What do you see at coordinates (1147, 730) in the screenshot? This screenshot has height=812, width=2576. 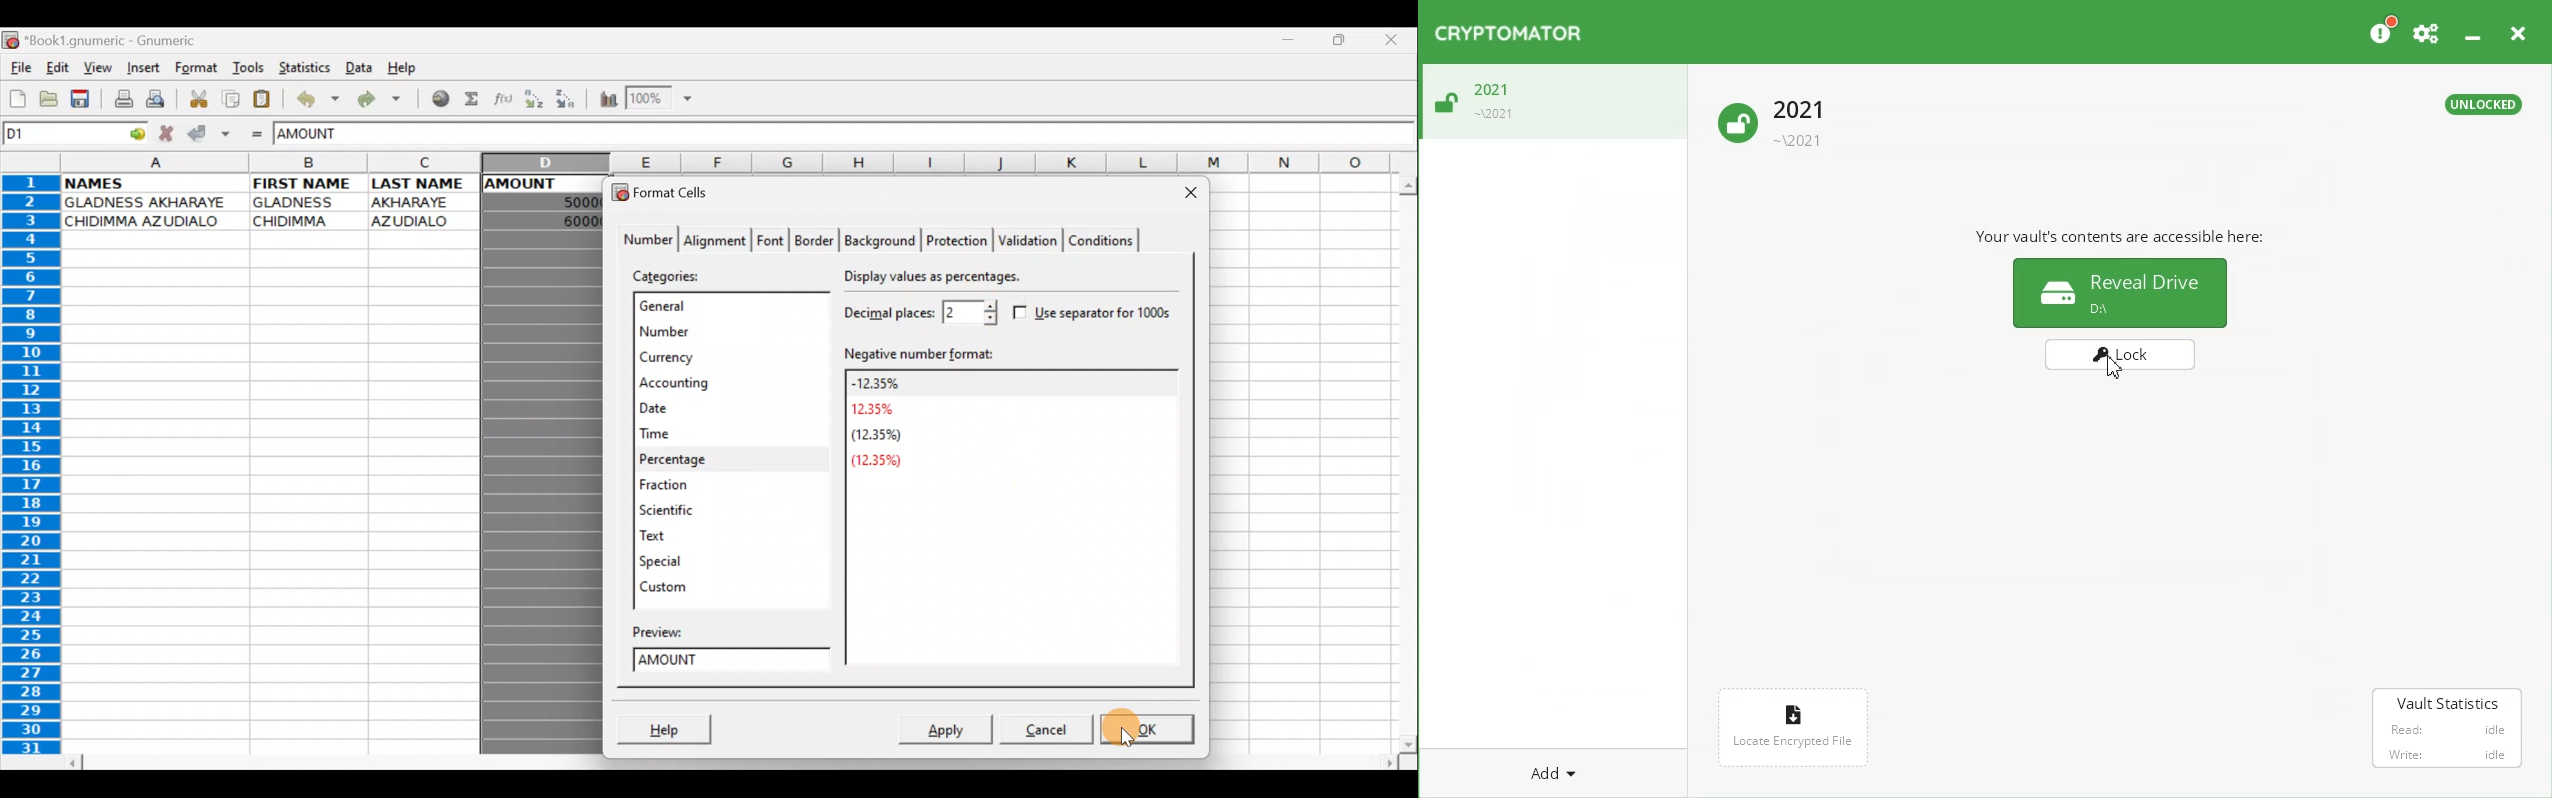 I see `OK` at bounding box center [1147, 730].